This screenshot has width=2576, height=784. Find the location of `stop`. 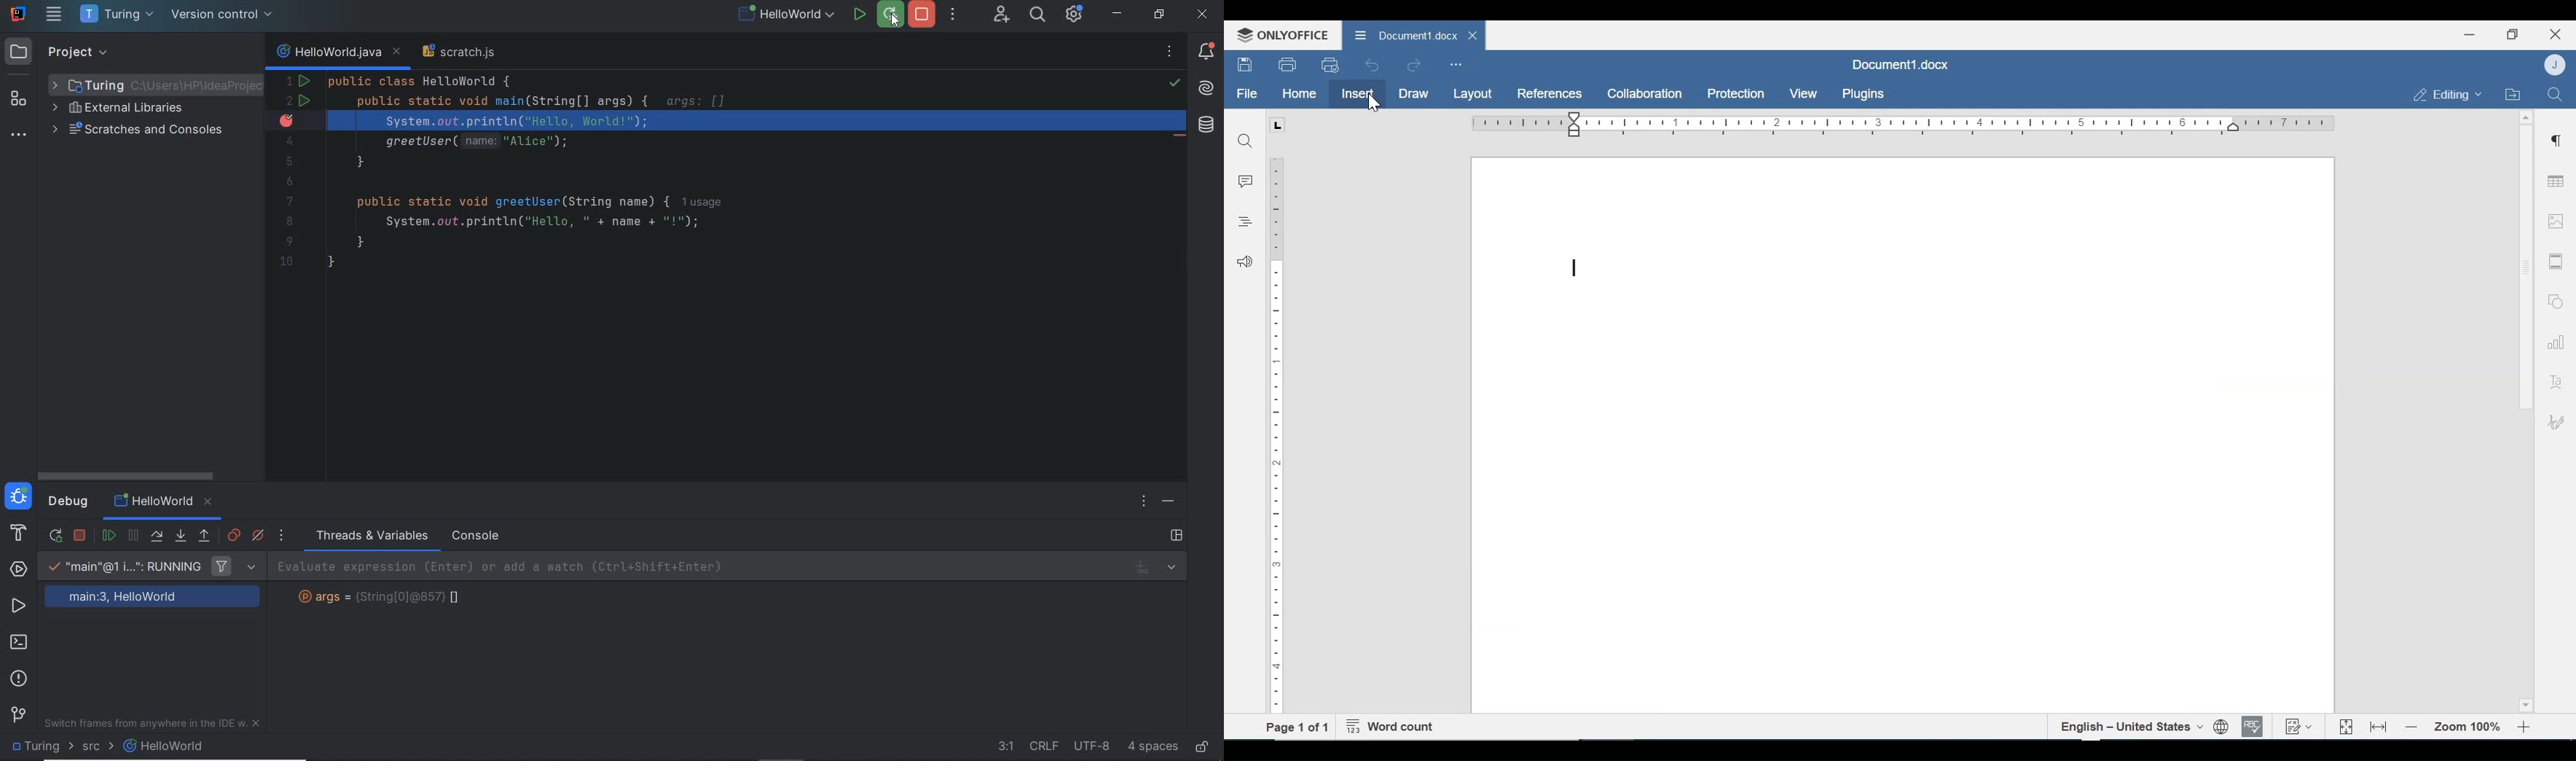

stop is located at coordinates (81, 536).